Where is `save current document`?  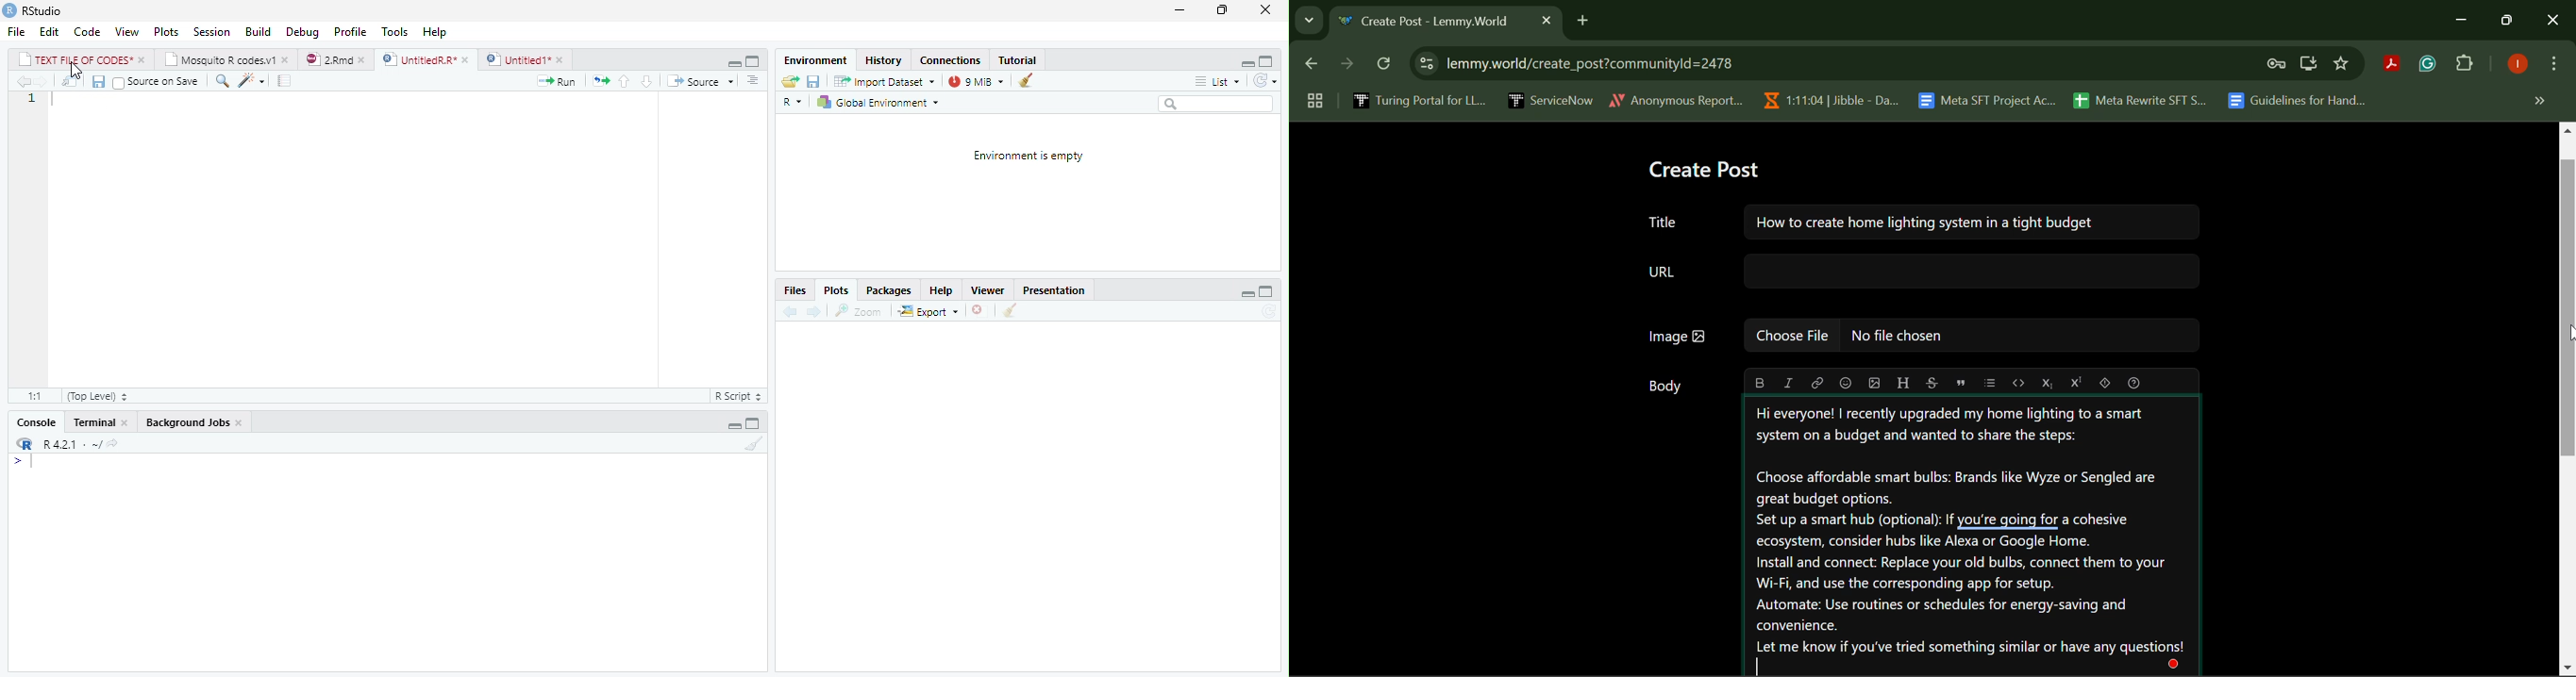
save current document is located at coordinates (98, 83).